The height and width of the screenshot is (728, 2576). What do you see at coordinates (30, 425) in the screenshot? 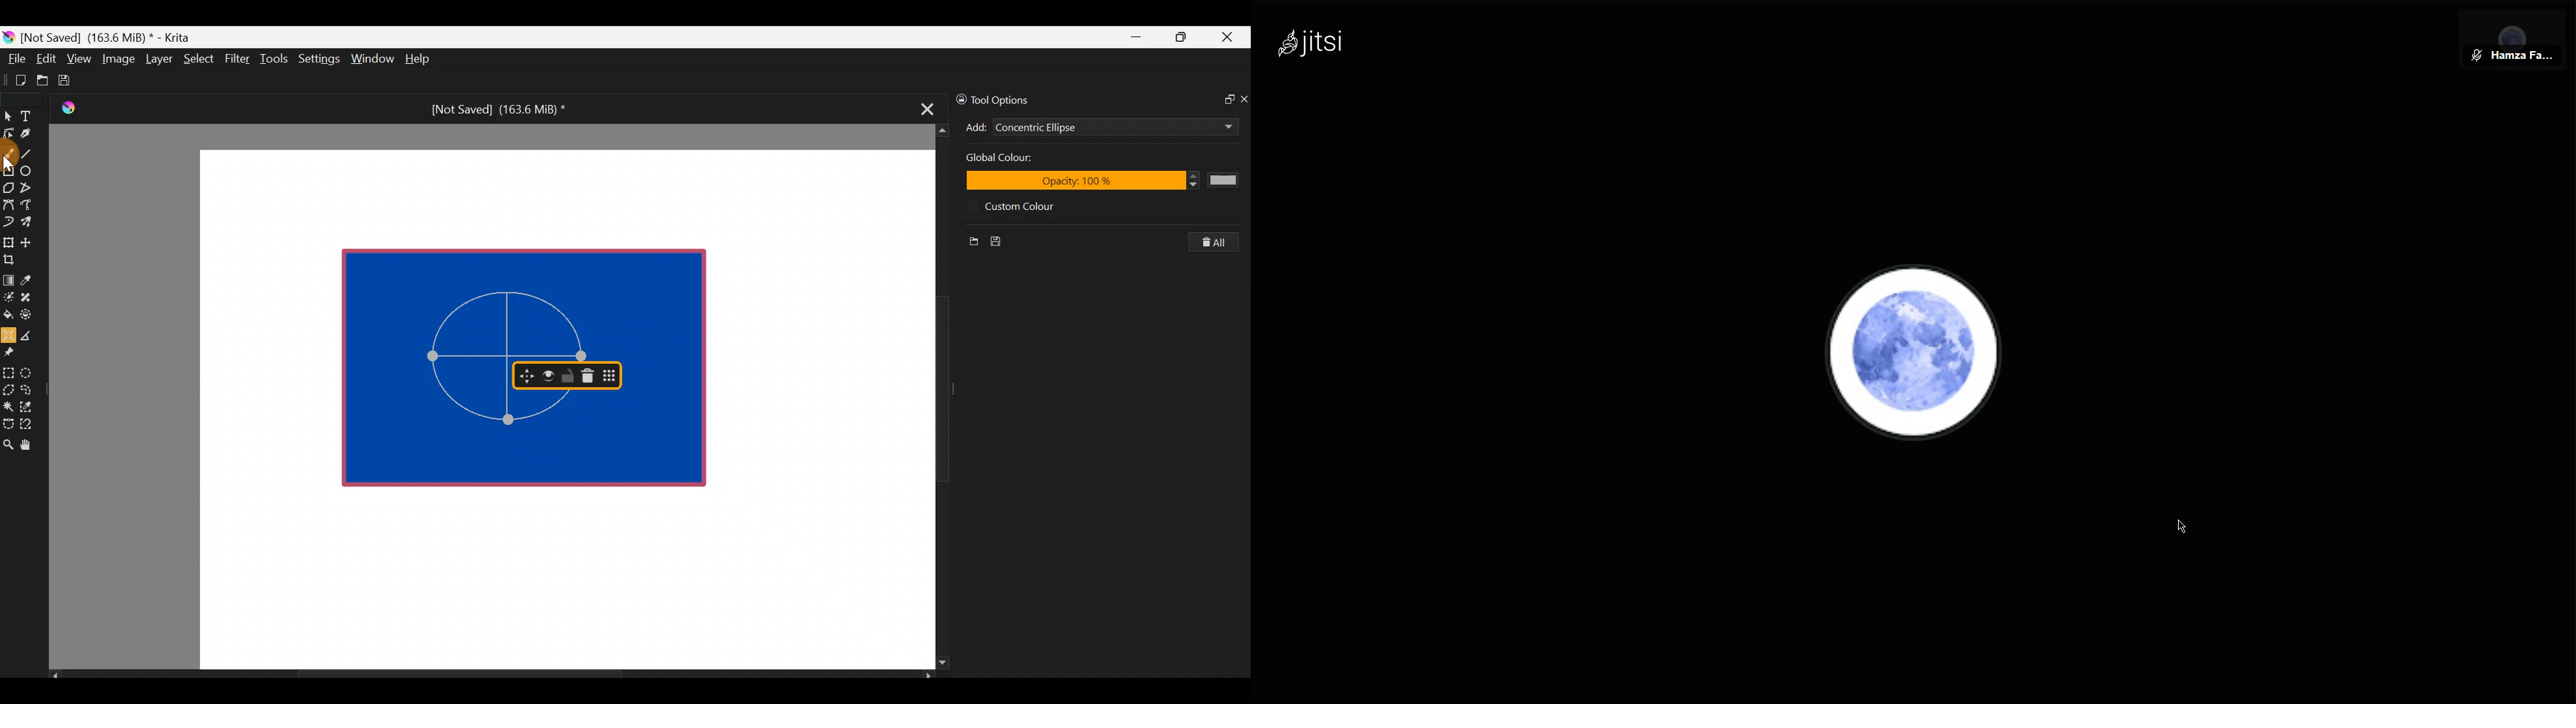
I see `Magnetic curve selection tool` at bounding box center [30, 425].